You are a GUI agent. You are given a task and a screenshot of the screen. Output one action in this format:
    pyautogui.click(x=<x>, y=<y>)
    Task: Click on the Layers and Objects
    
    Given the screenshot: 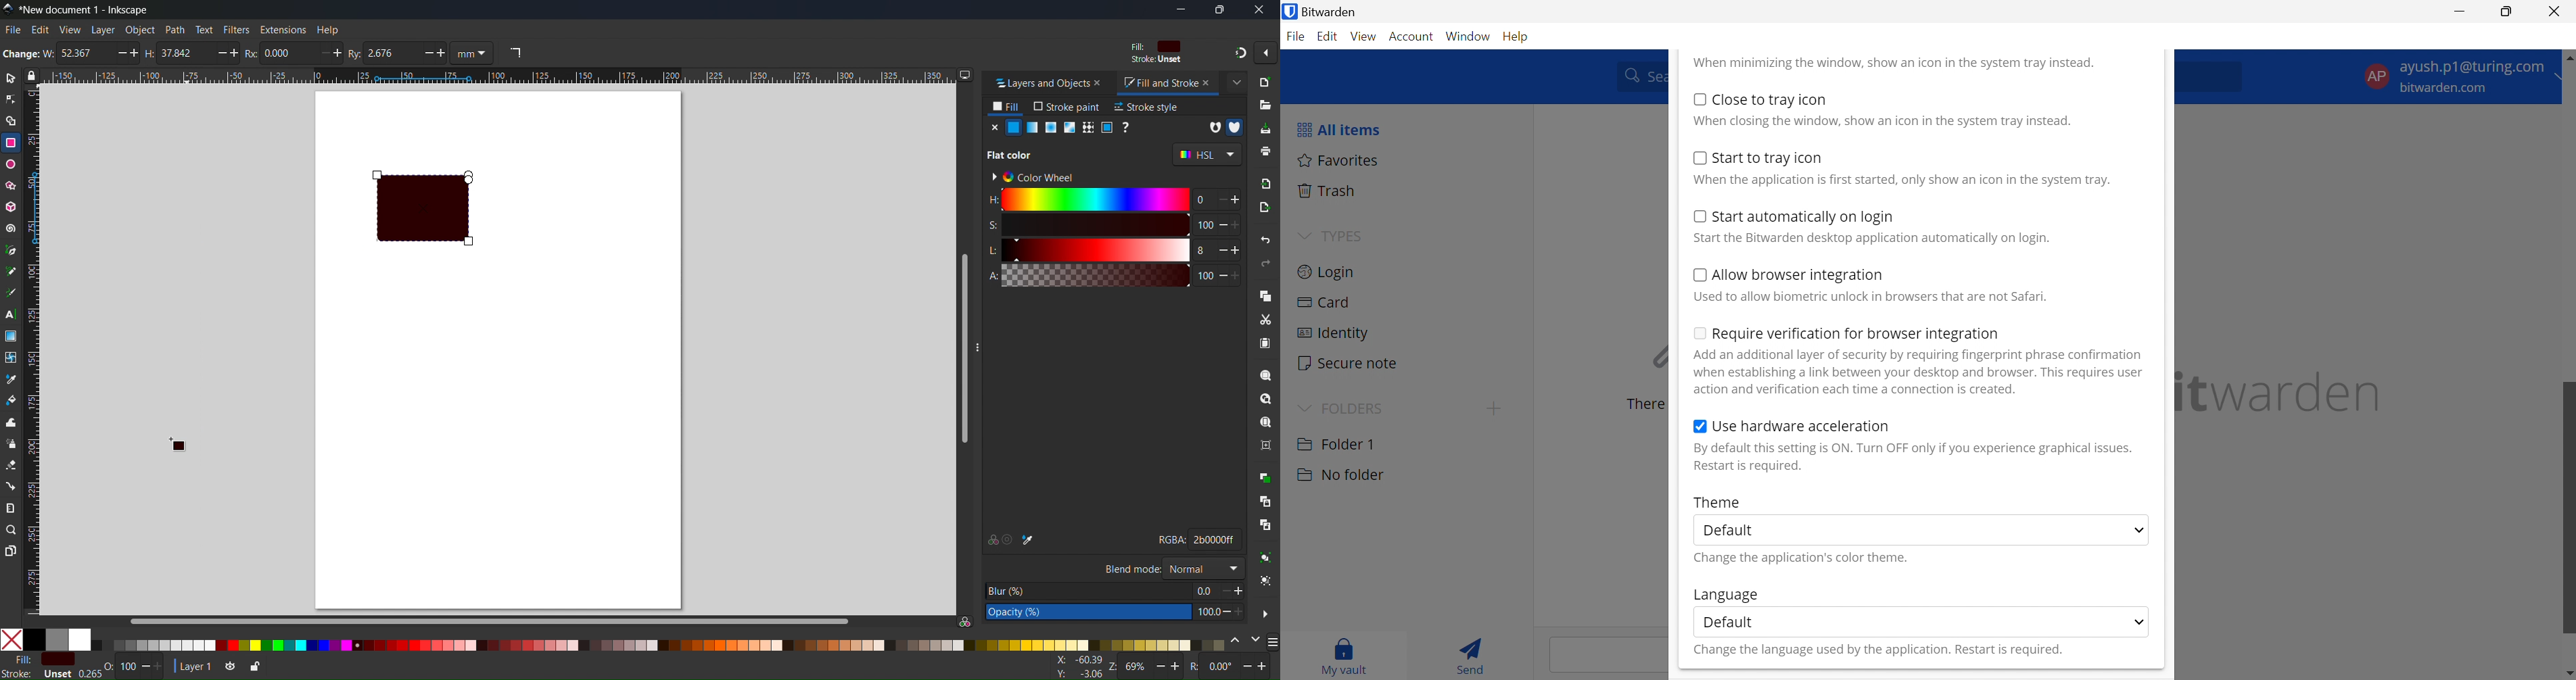 What is the action you would take?
    pyautogui.click(x=1037, y=83)
    